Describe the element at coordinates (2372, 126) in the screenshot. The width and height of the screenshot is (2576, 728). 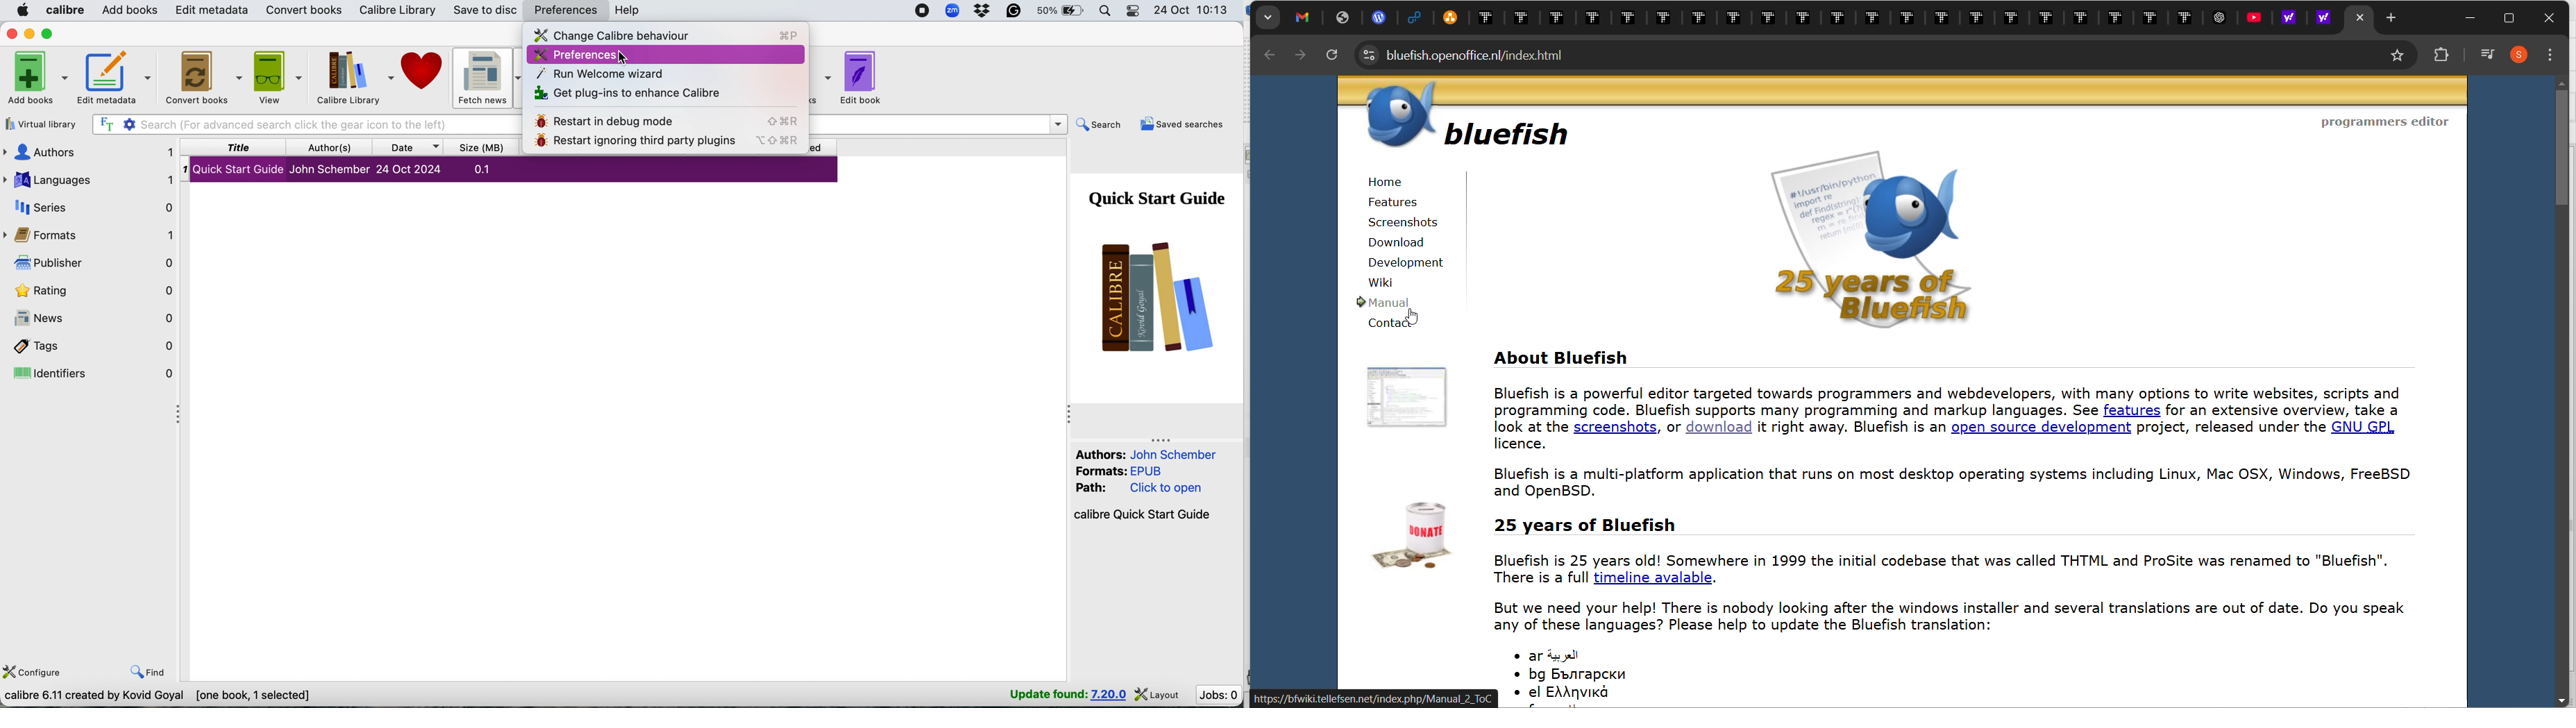
I see `programmers editor` at that location.